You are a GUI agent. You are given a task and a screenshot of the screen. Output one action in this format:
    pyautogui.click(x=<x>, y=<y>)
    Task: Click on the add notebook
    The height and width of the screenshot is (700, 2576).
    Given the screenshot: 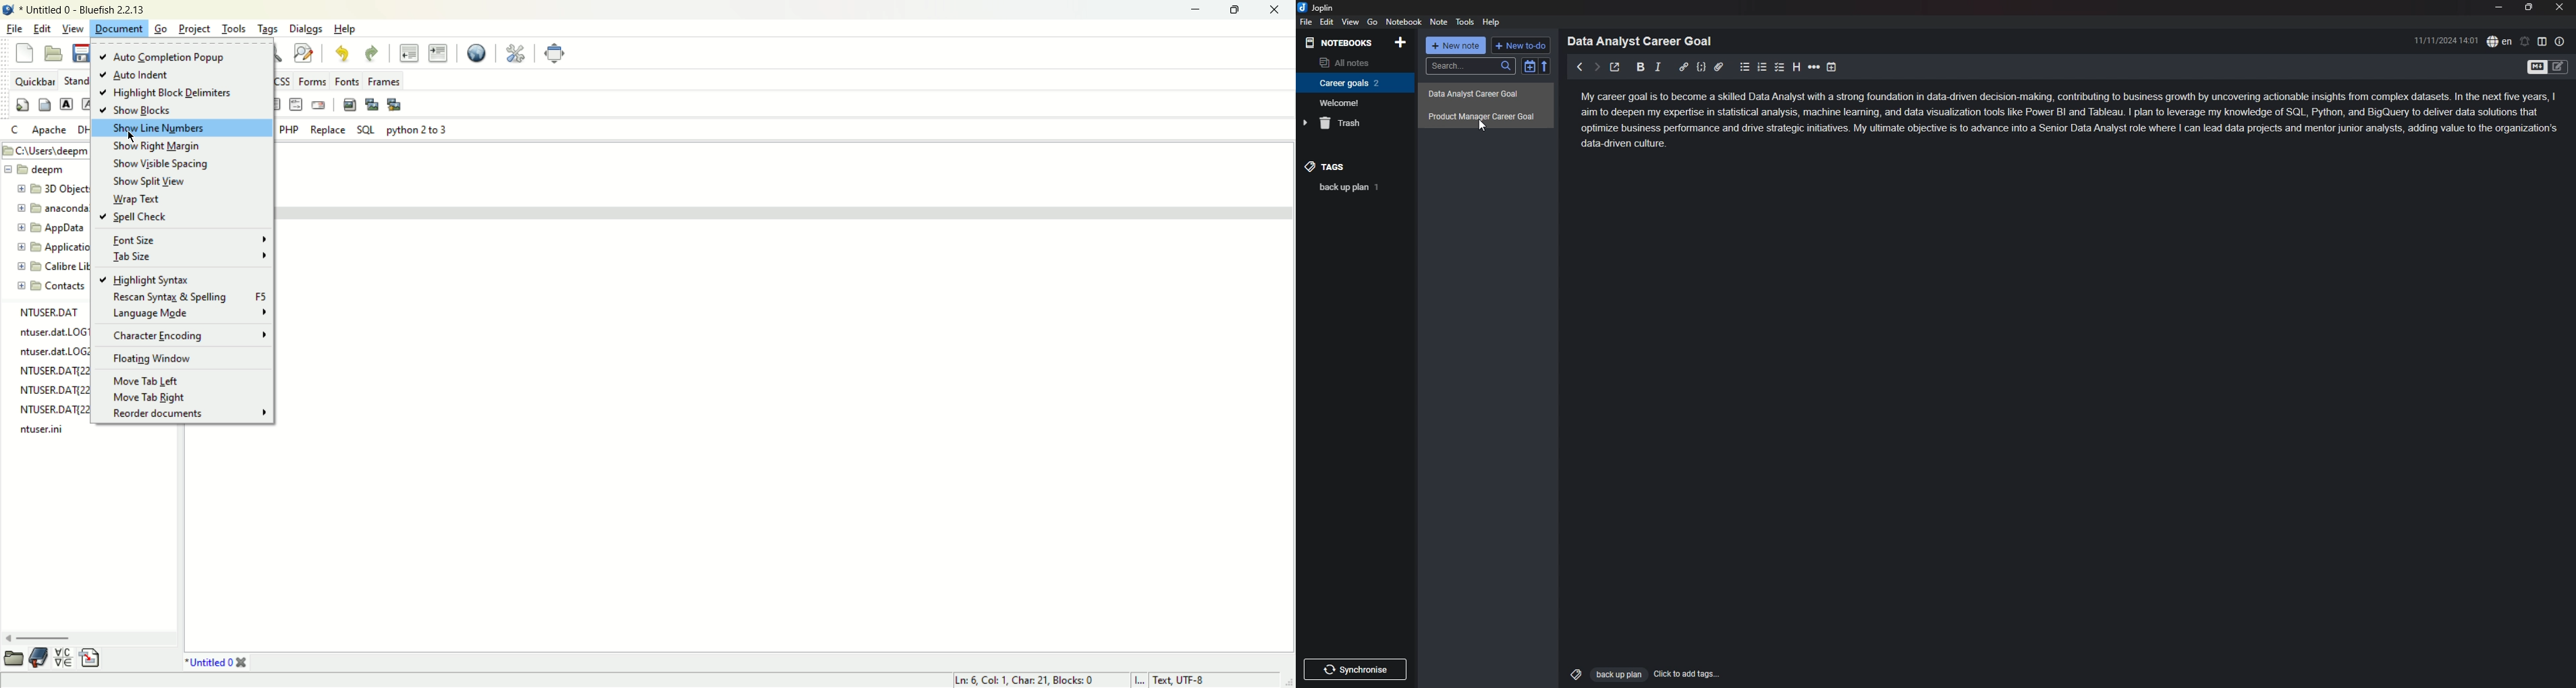 What is the action you would take?
    pyautogui.click(x=1402, y=42)
    